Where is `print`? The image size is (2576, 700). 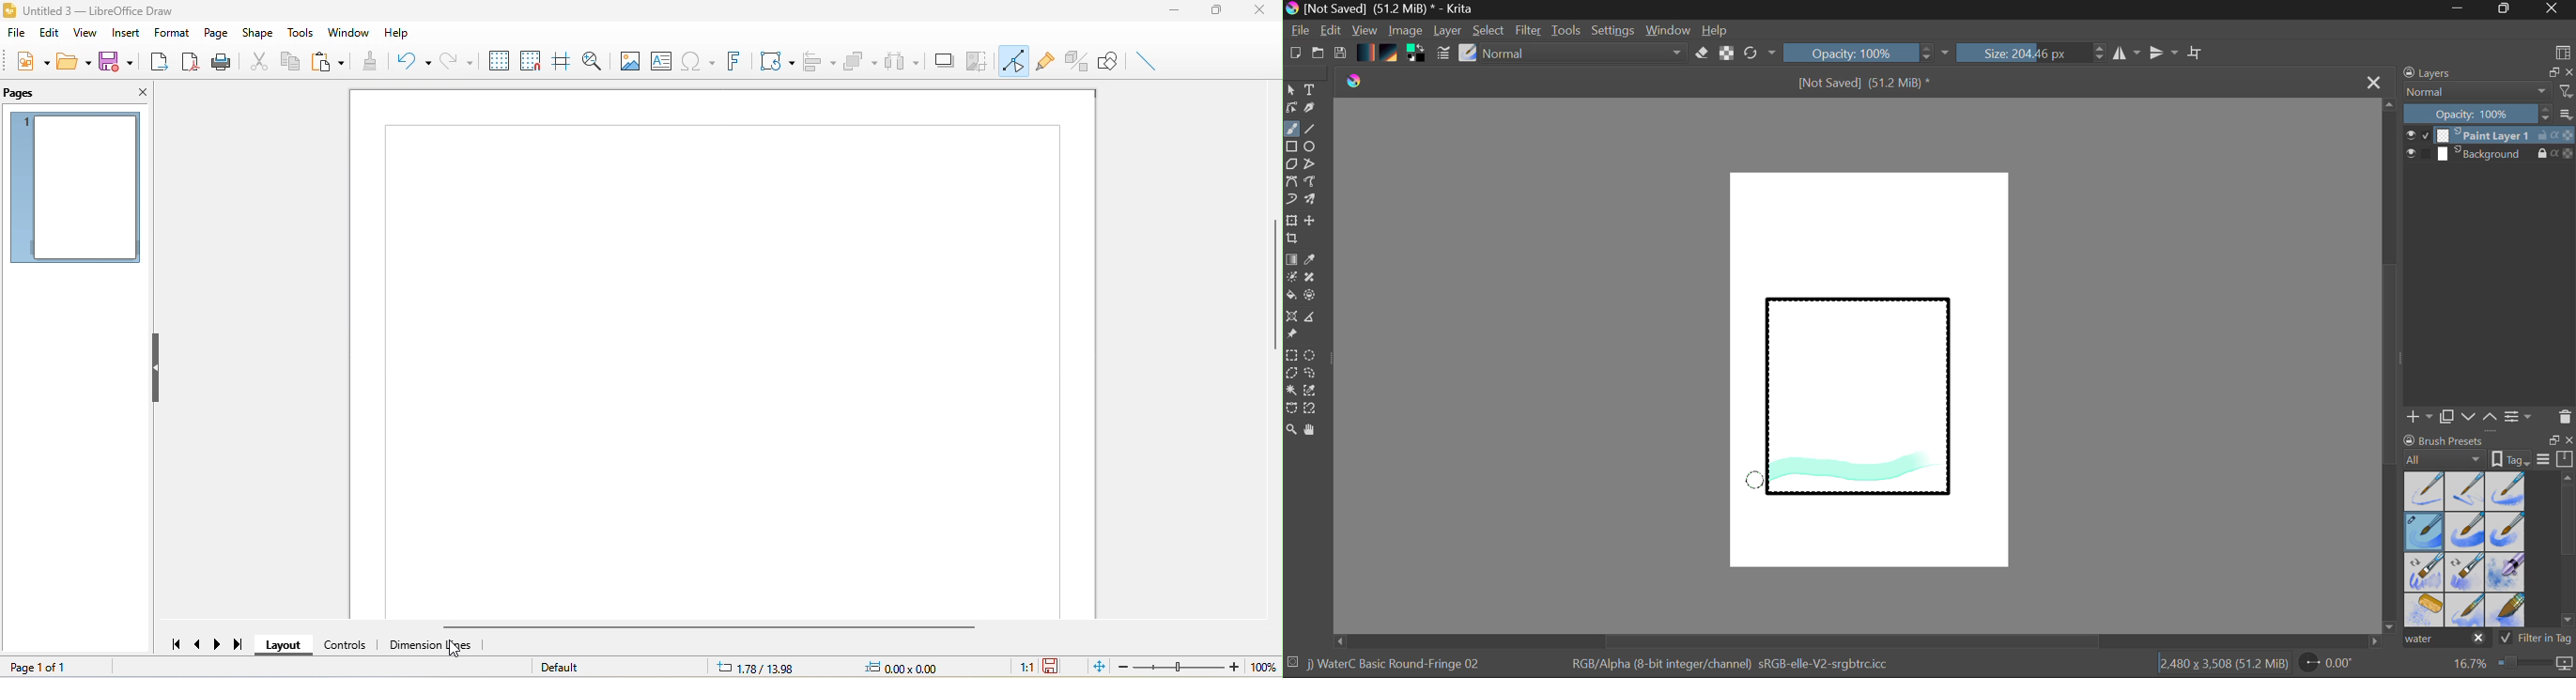 print is located at coordinates (225, 62).